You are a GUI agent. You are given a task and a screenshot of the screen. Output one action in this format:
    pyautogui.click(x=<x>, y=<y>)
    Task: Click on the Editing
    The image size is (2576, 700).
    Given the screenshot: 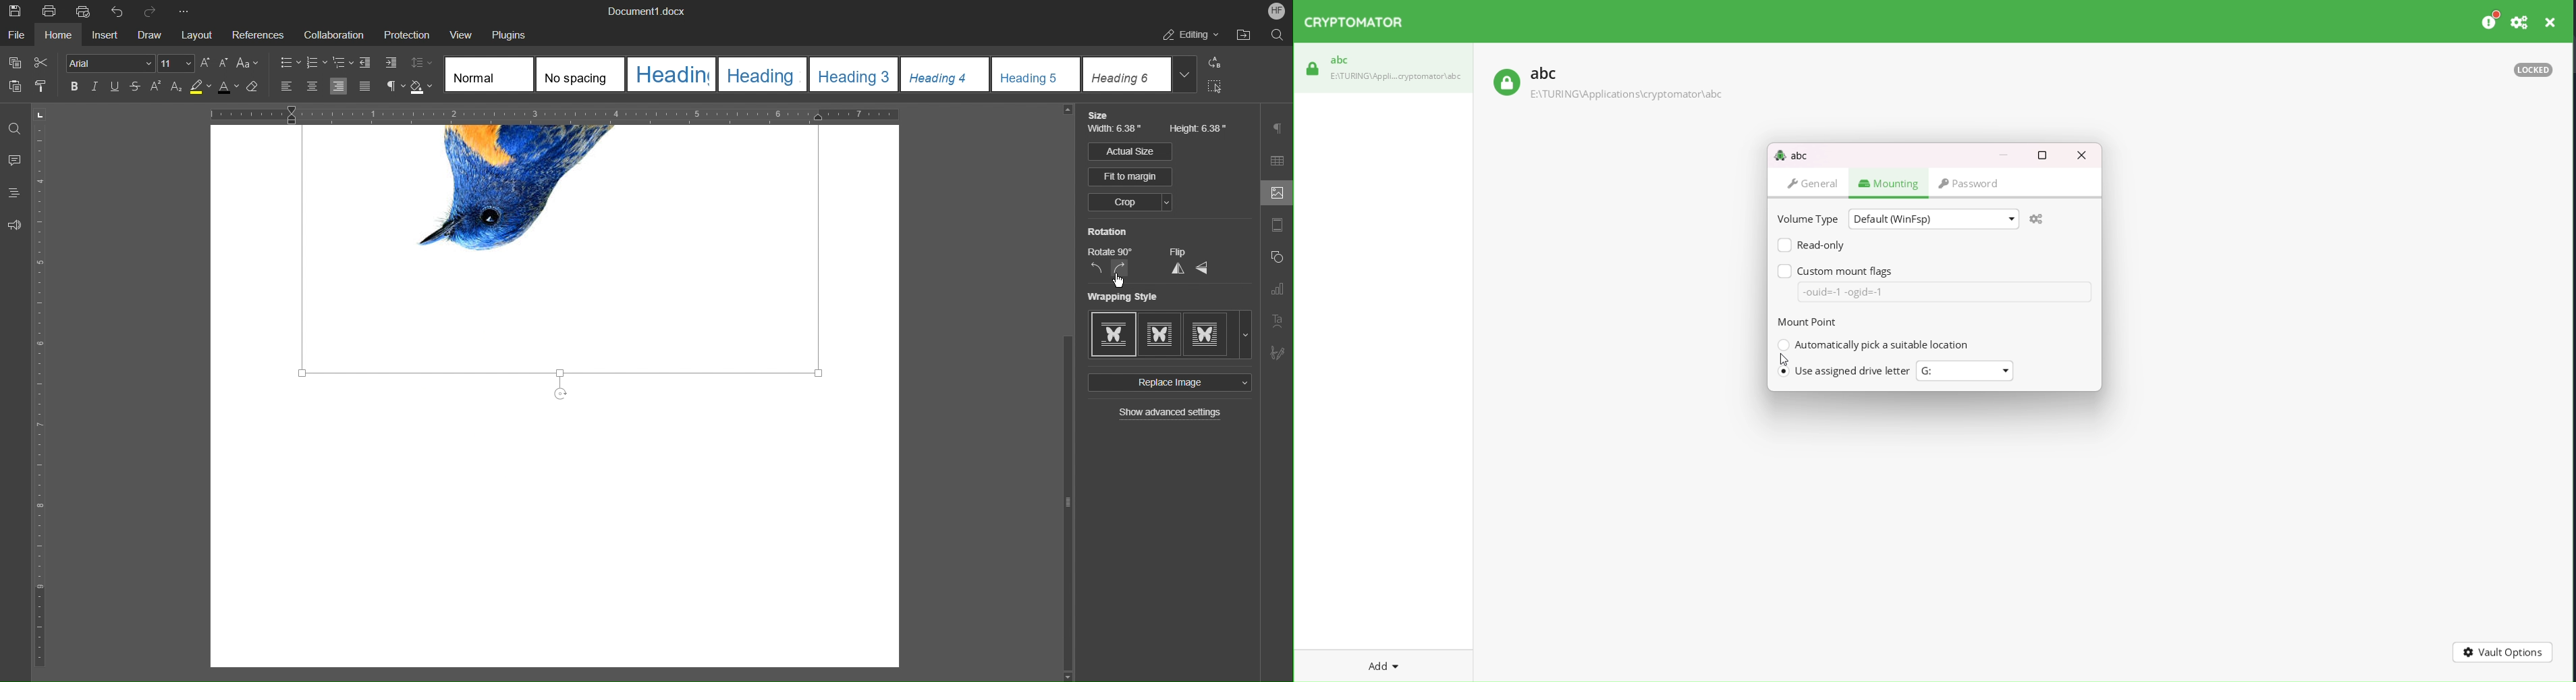 What is the action you would take?
    pyautogui.click(x=1188, y=36)
    